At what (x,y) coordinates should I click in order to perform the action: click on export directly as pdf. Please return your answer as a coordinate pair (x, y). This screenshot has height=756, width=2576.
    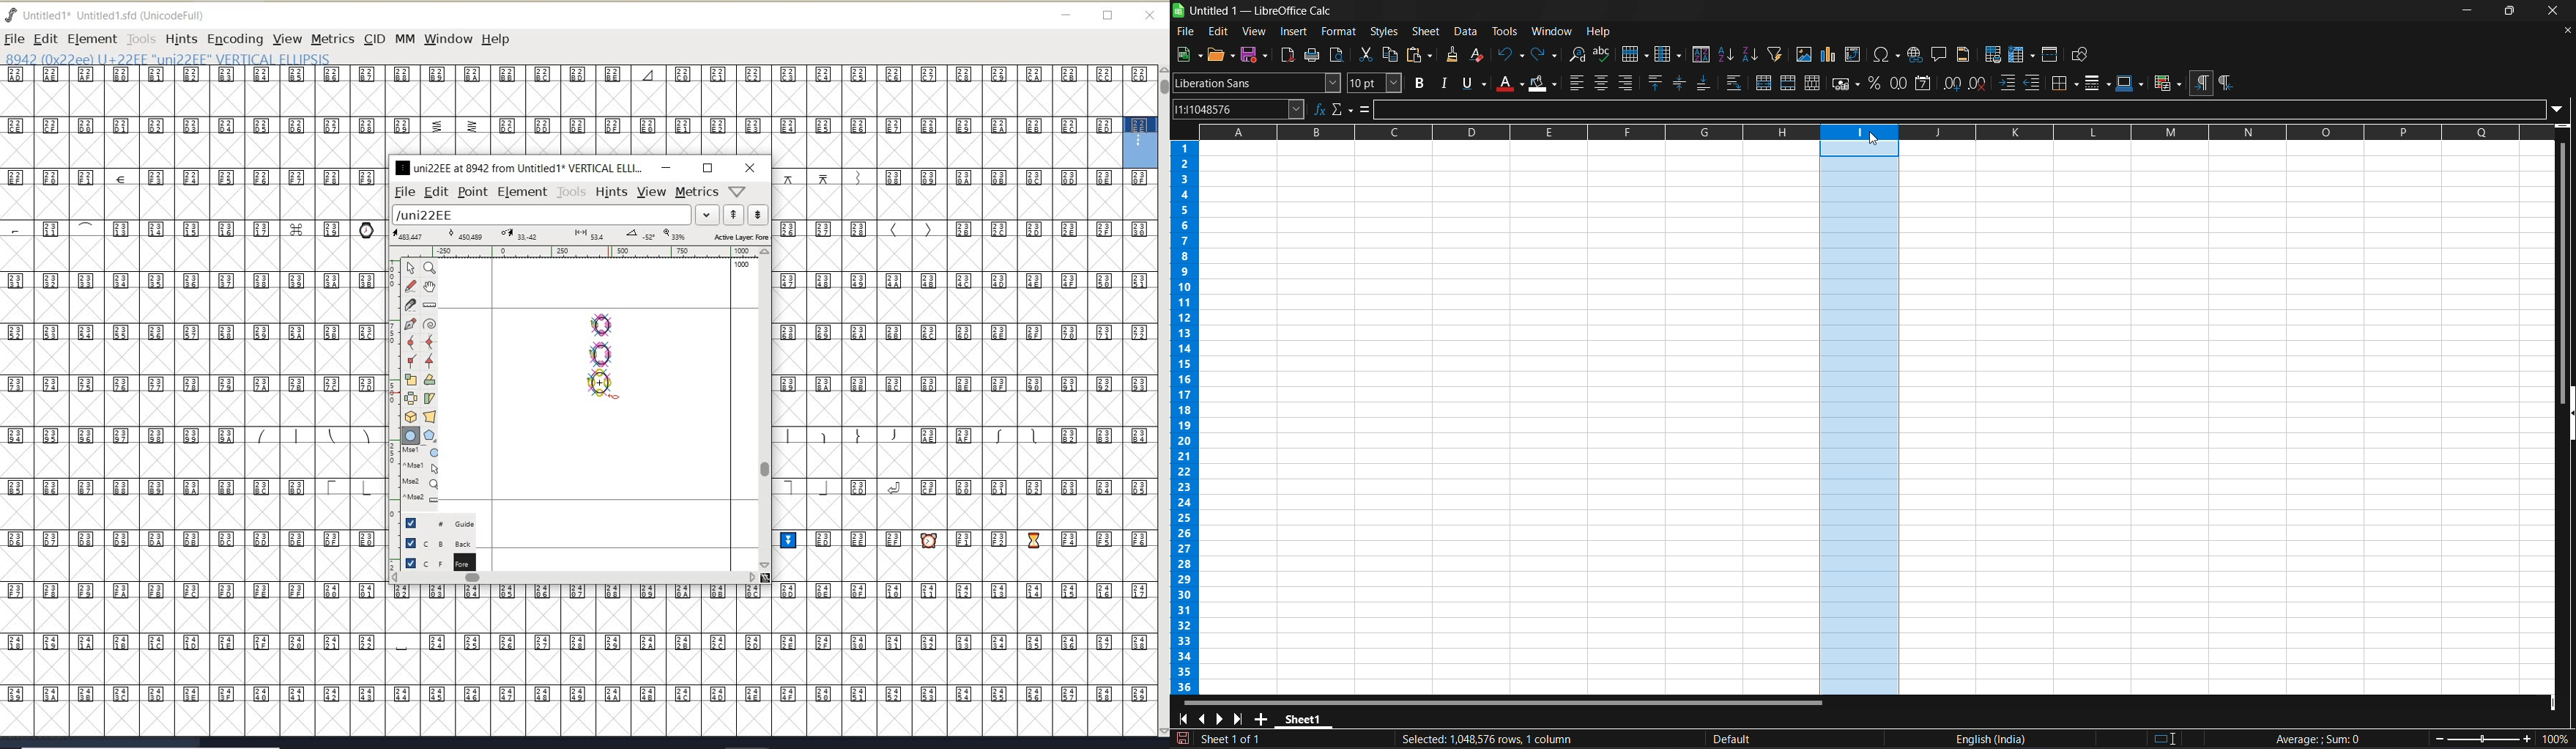
    Looking at the image, I should click on (1286, 55).